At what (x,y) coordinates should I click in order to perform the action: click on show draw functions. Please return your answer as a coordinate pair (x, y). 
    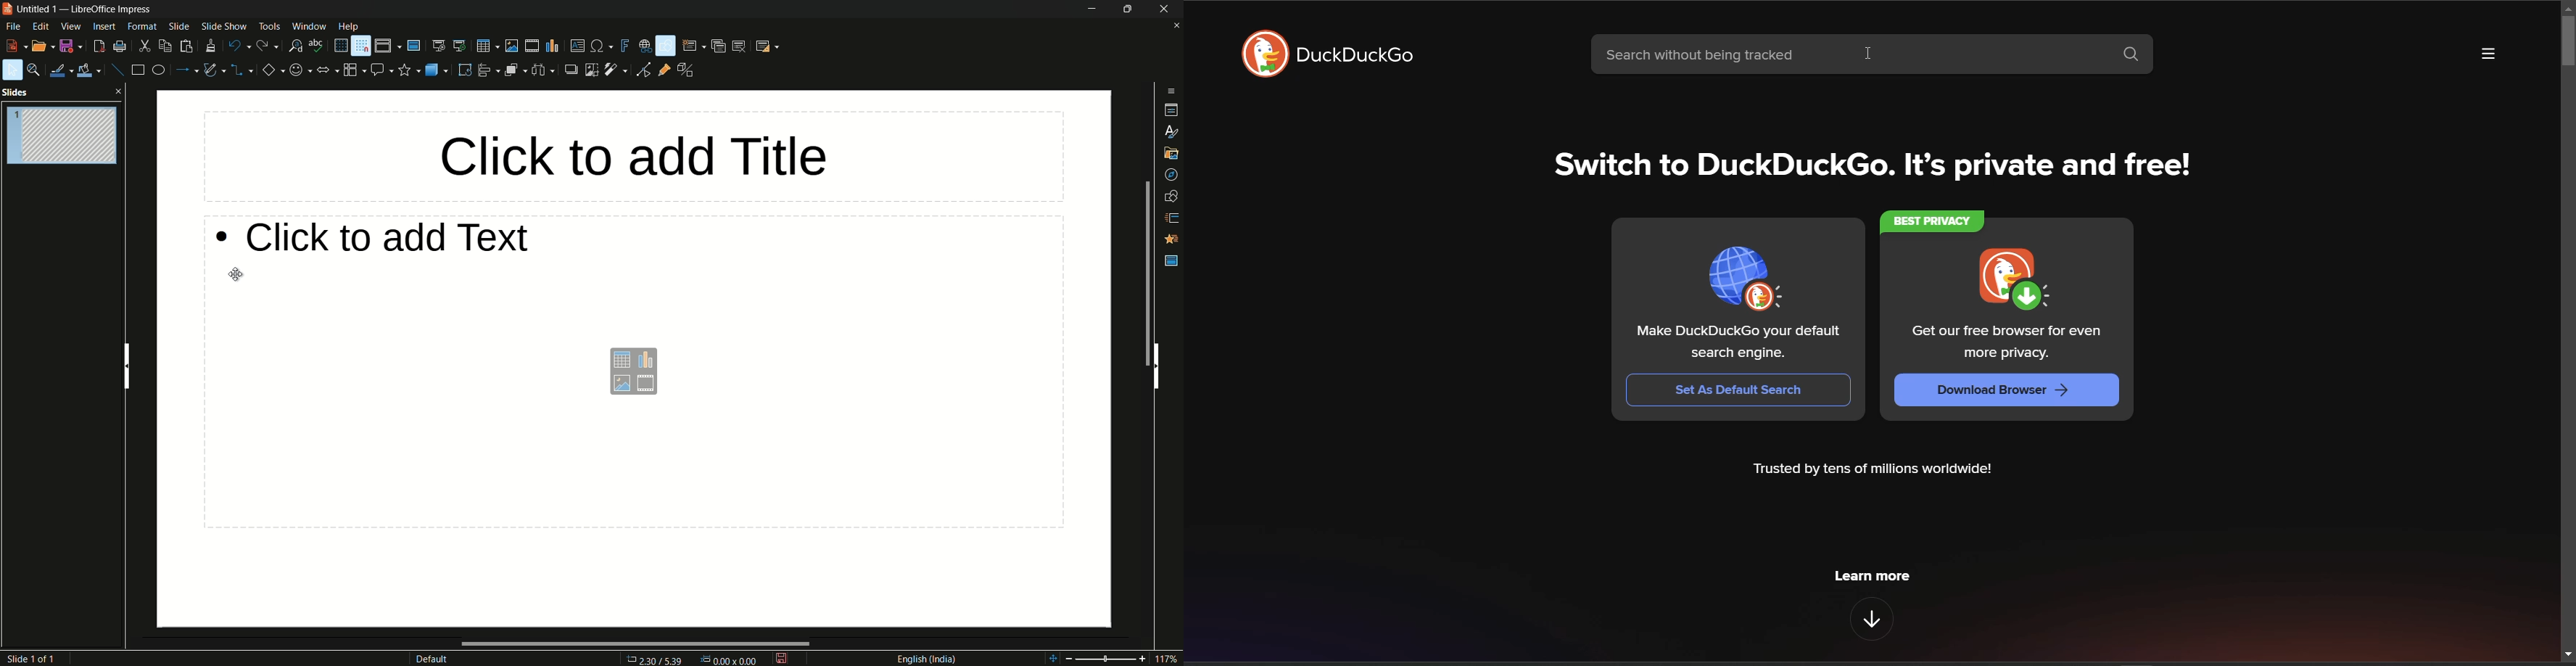
    Looking at the image, I should click on (665, 46).